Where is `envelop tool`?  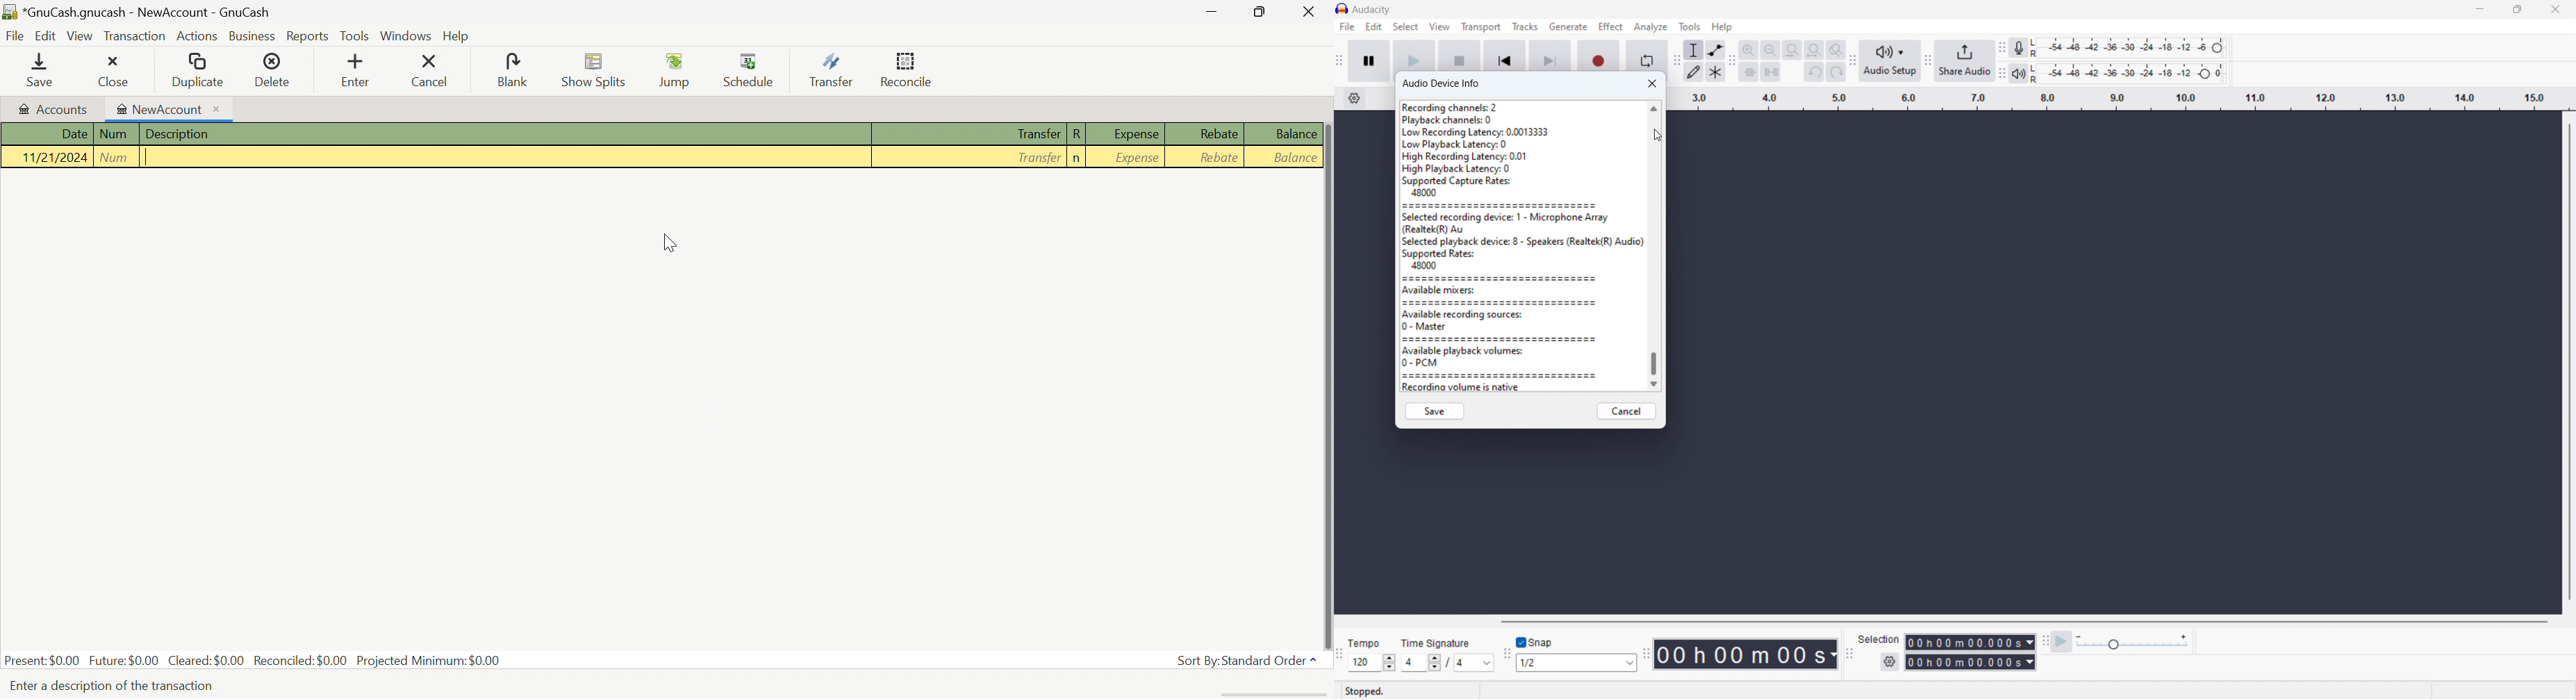
envelop tool is located at coordinates (1716, 50).